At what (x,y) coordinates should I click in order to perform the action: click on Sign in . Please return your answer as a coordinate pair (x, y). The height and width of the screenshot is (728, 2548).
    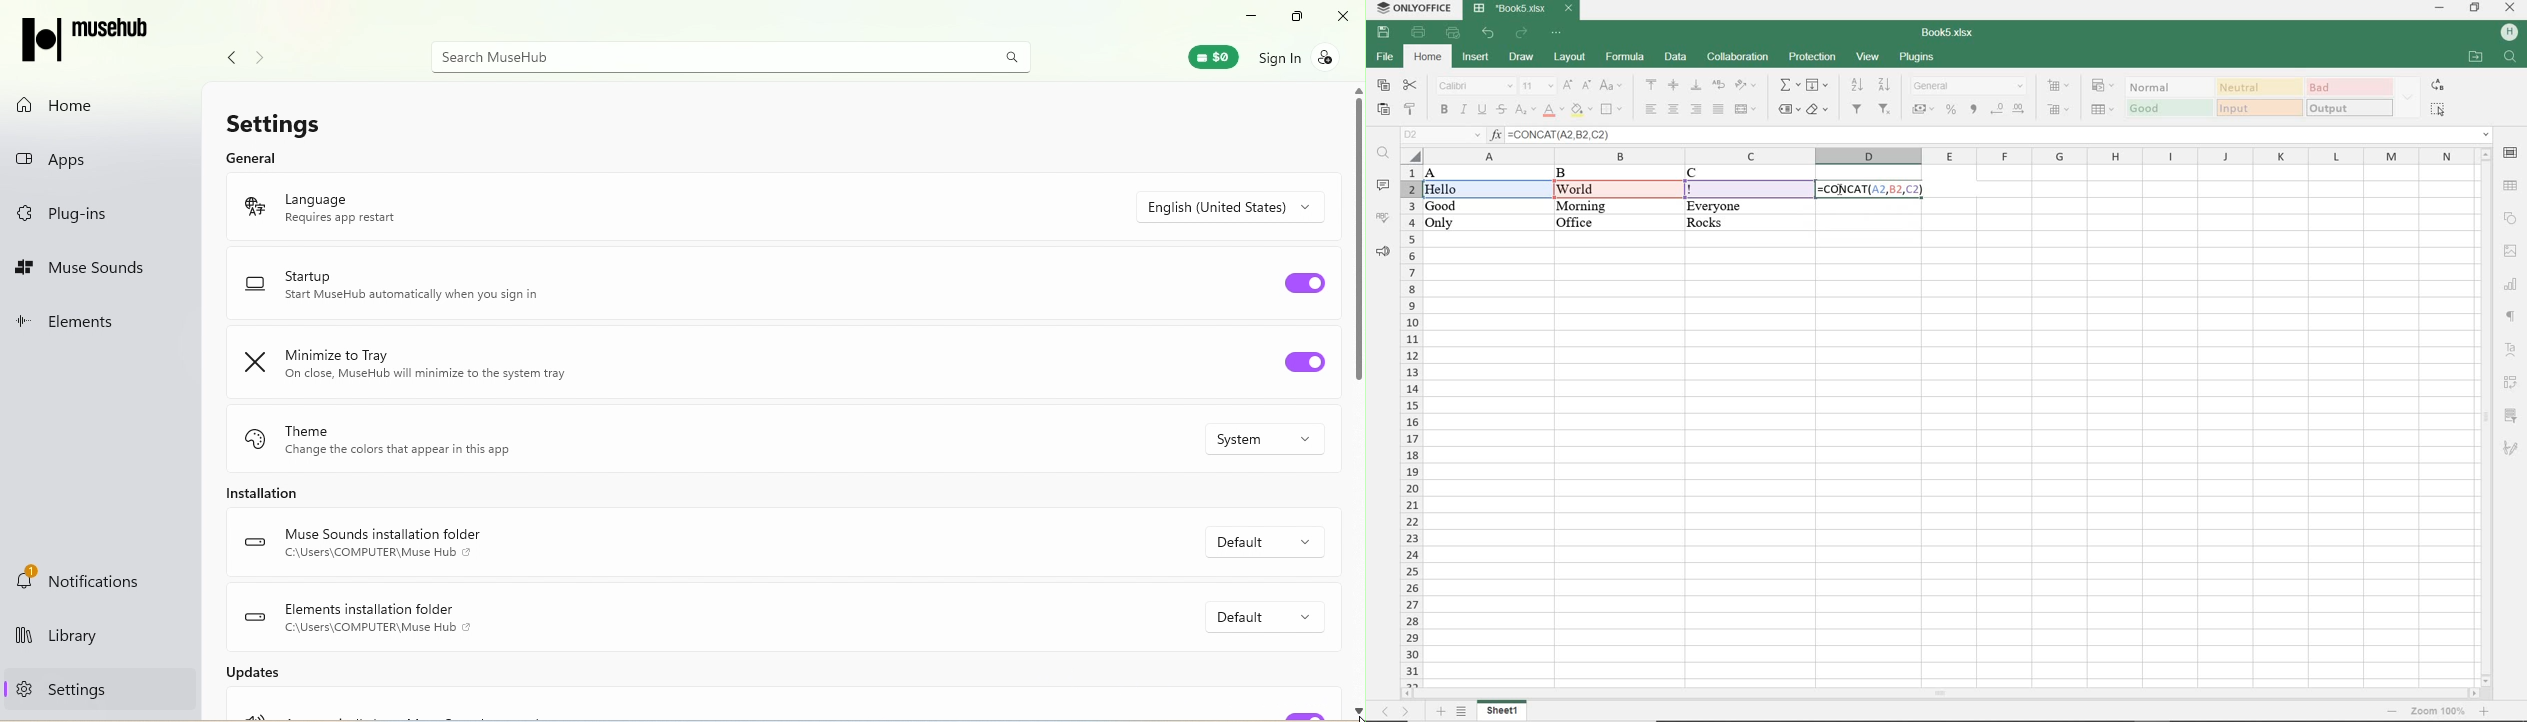
    Looking at the image, I should click on (1300, 63).